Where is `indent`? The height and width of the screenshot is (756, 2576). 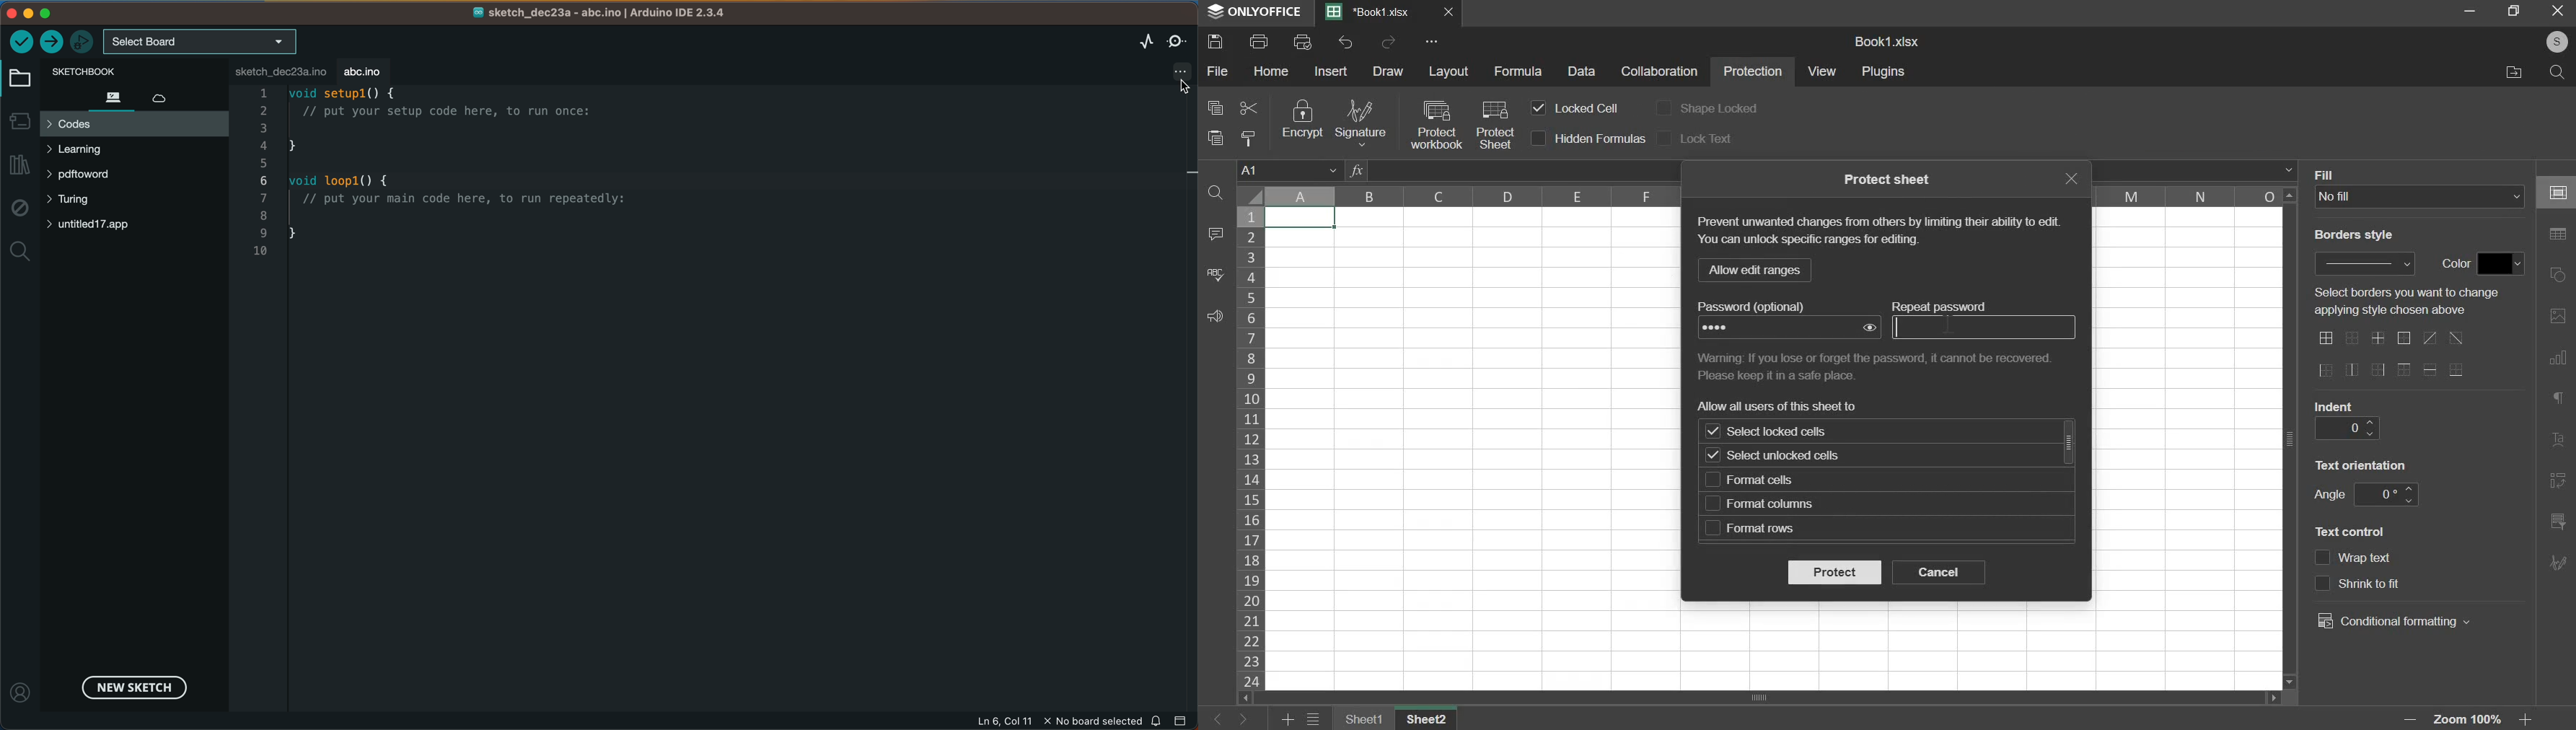
indent is located at coordinates (2334, 405).